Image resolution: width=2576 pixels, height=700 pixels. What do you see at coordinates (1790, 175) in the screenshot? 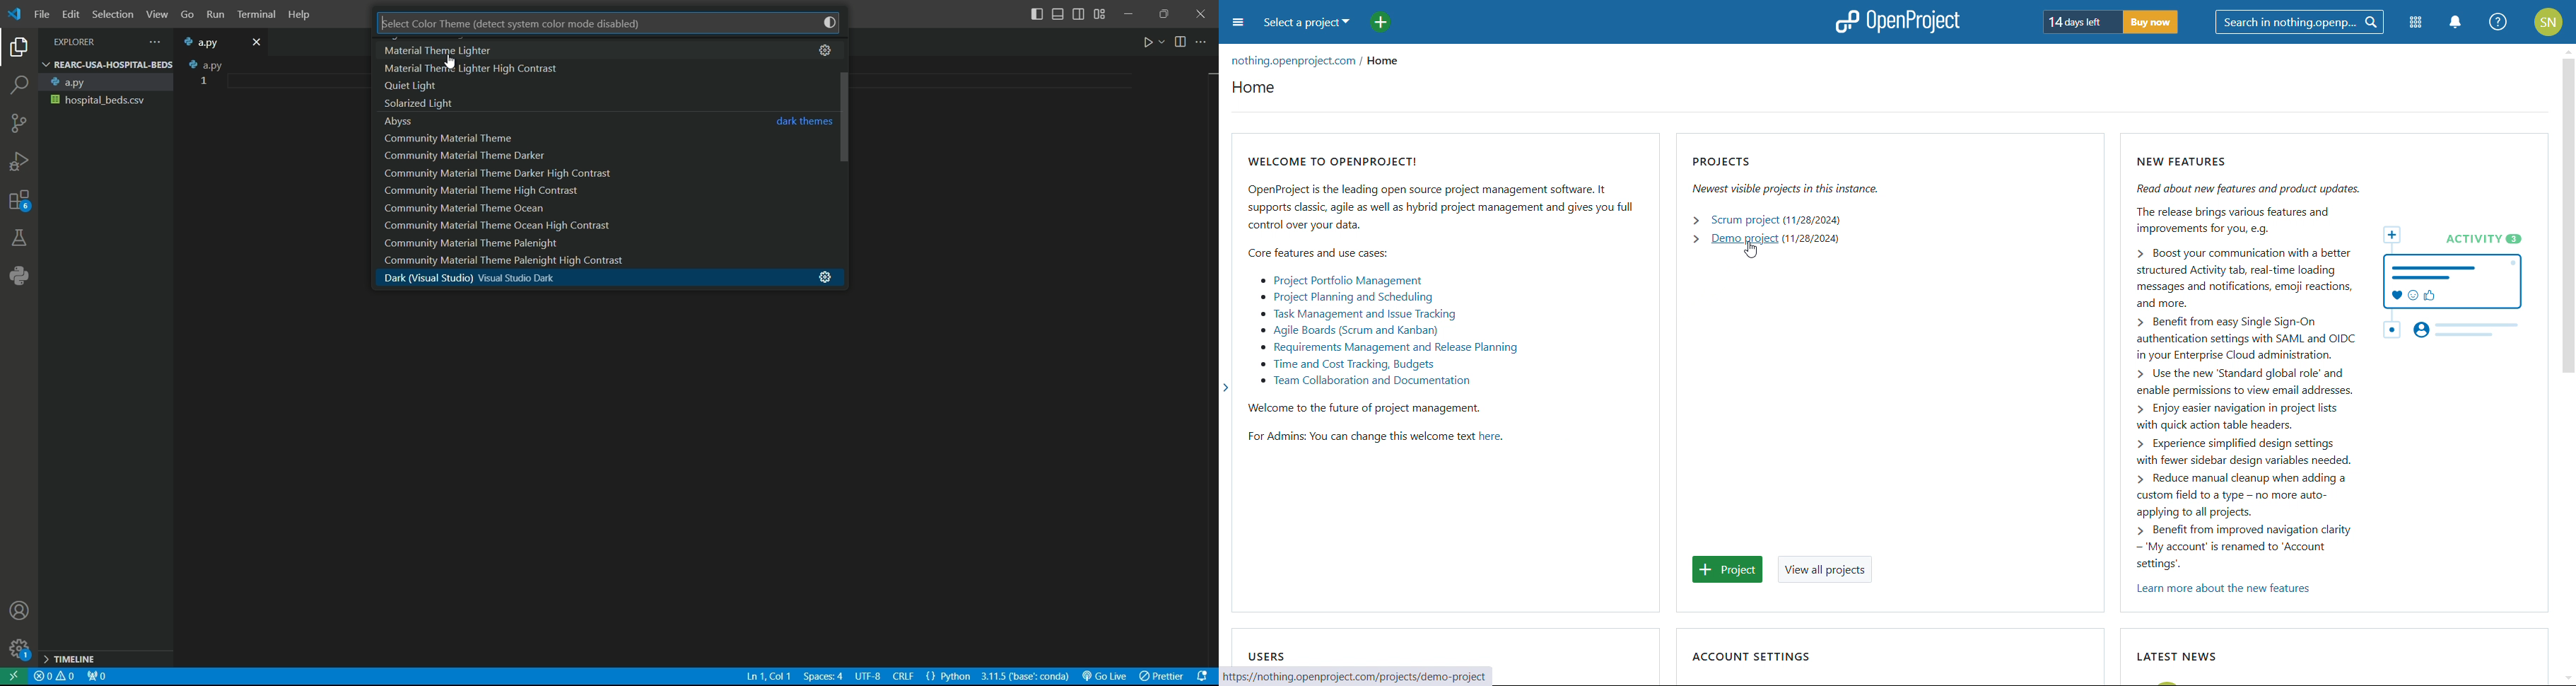
I see `projects` at bounding box center [1790, 175].